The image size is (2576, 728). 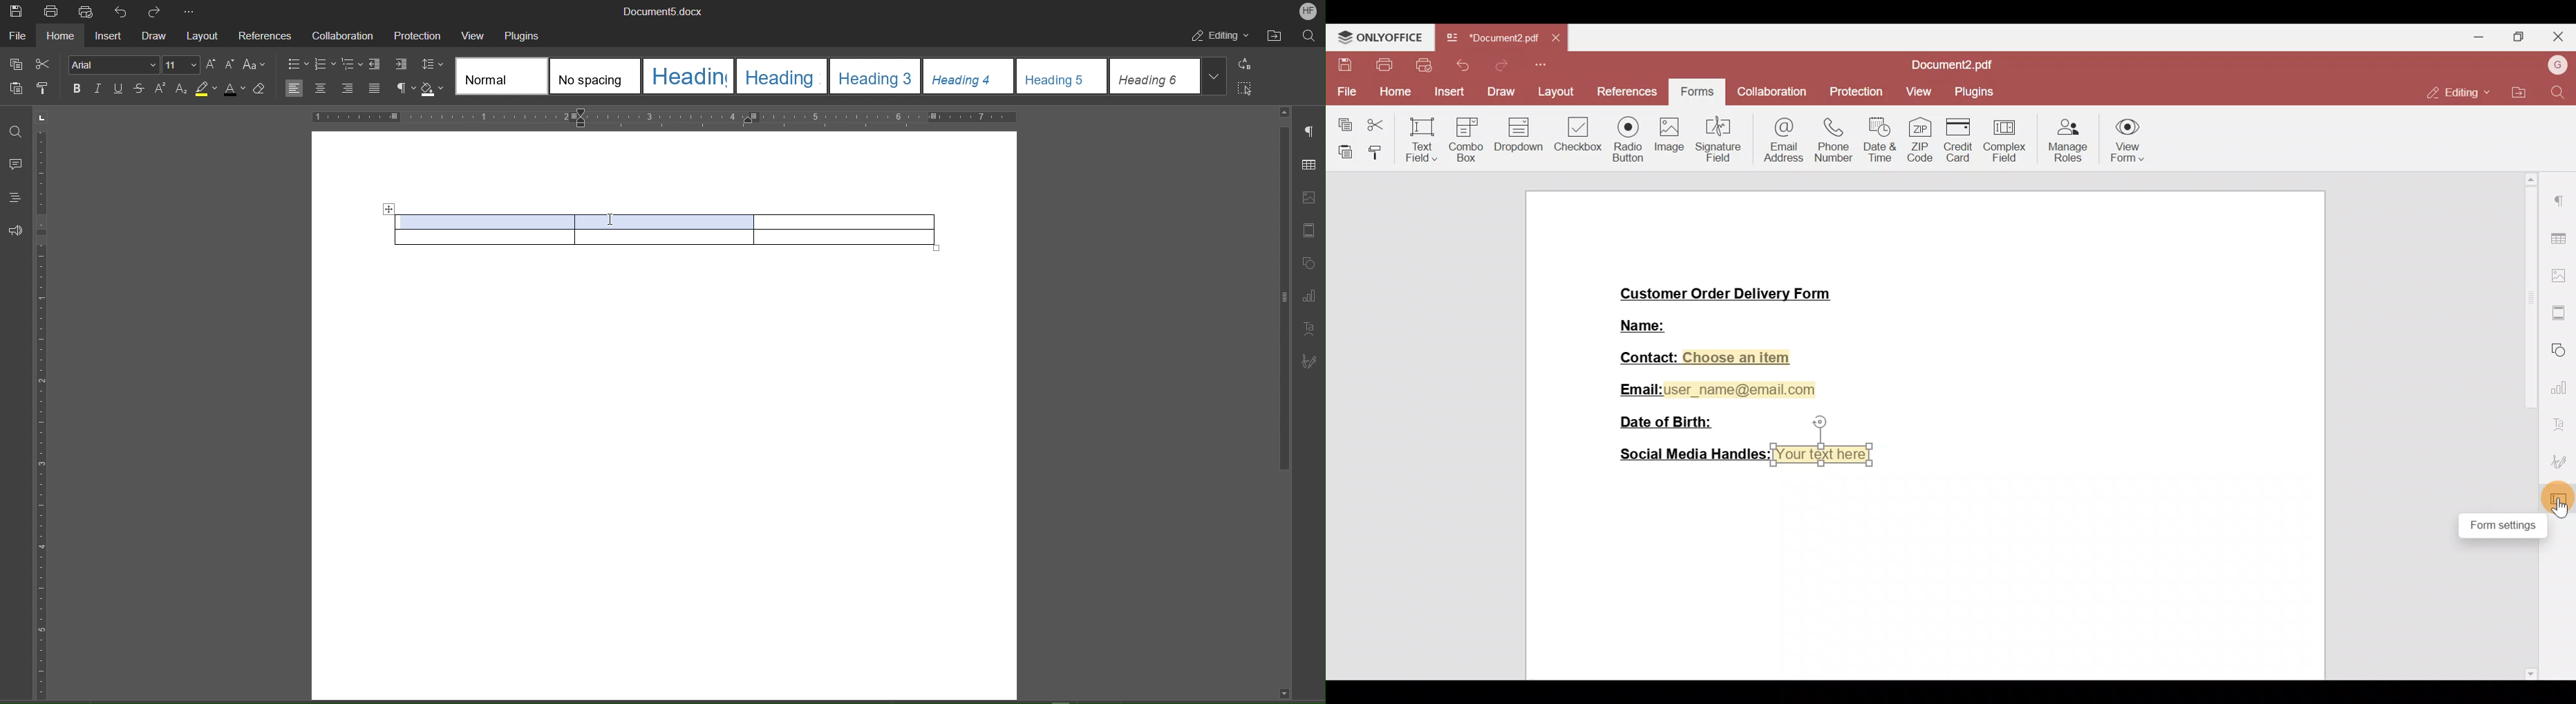 I want to click on Headings, so click(x=16, y=196).